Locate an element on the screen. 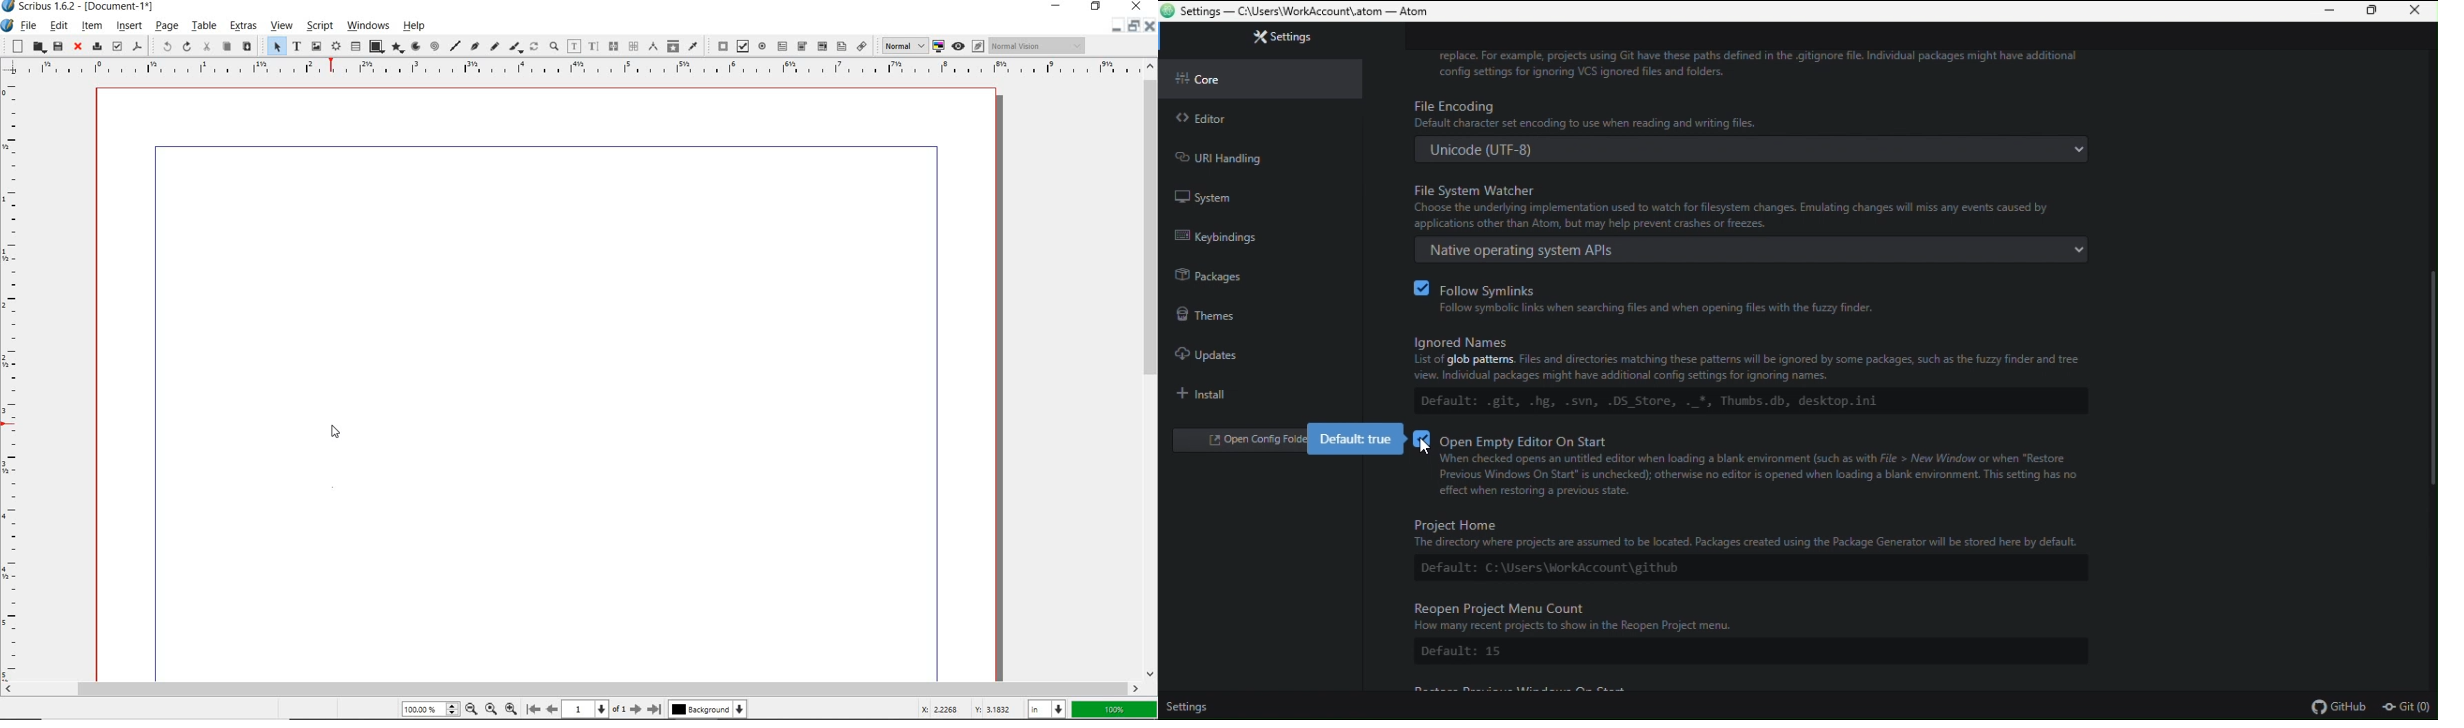 This screenshot has width=2464, height=728. Last page is located at coordinates (652, 709).